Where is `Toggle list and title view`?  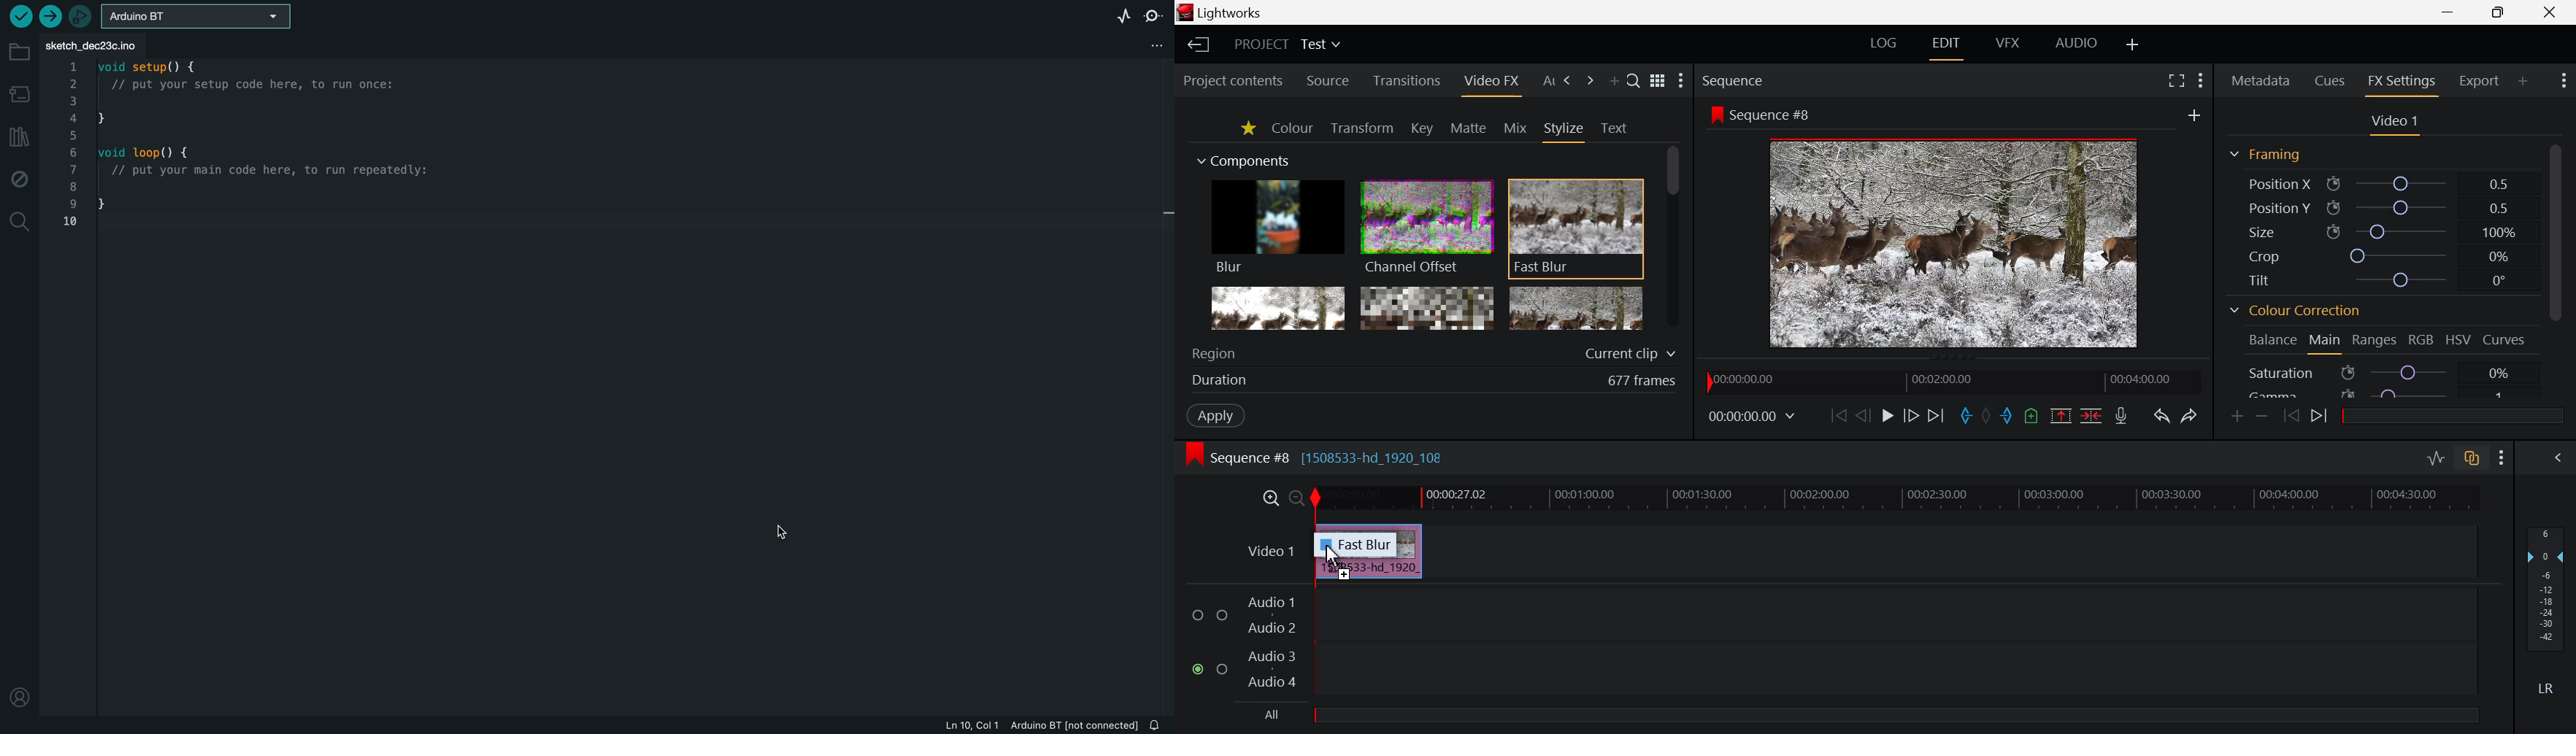 Toggle list and title view is located at coordinates (1657, 81).